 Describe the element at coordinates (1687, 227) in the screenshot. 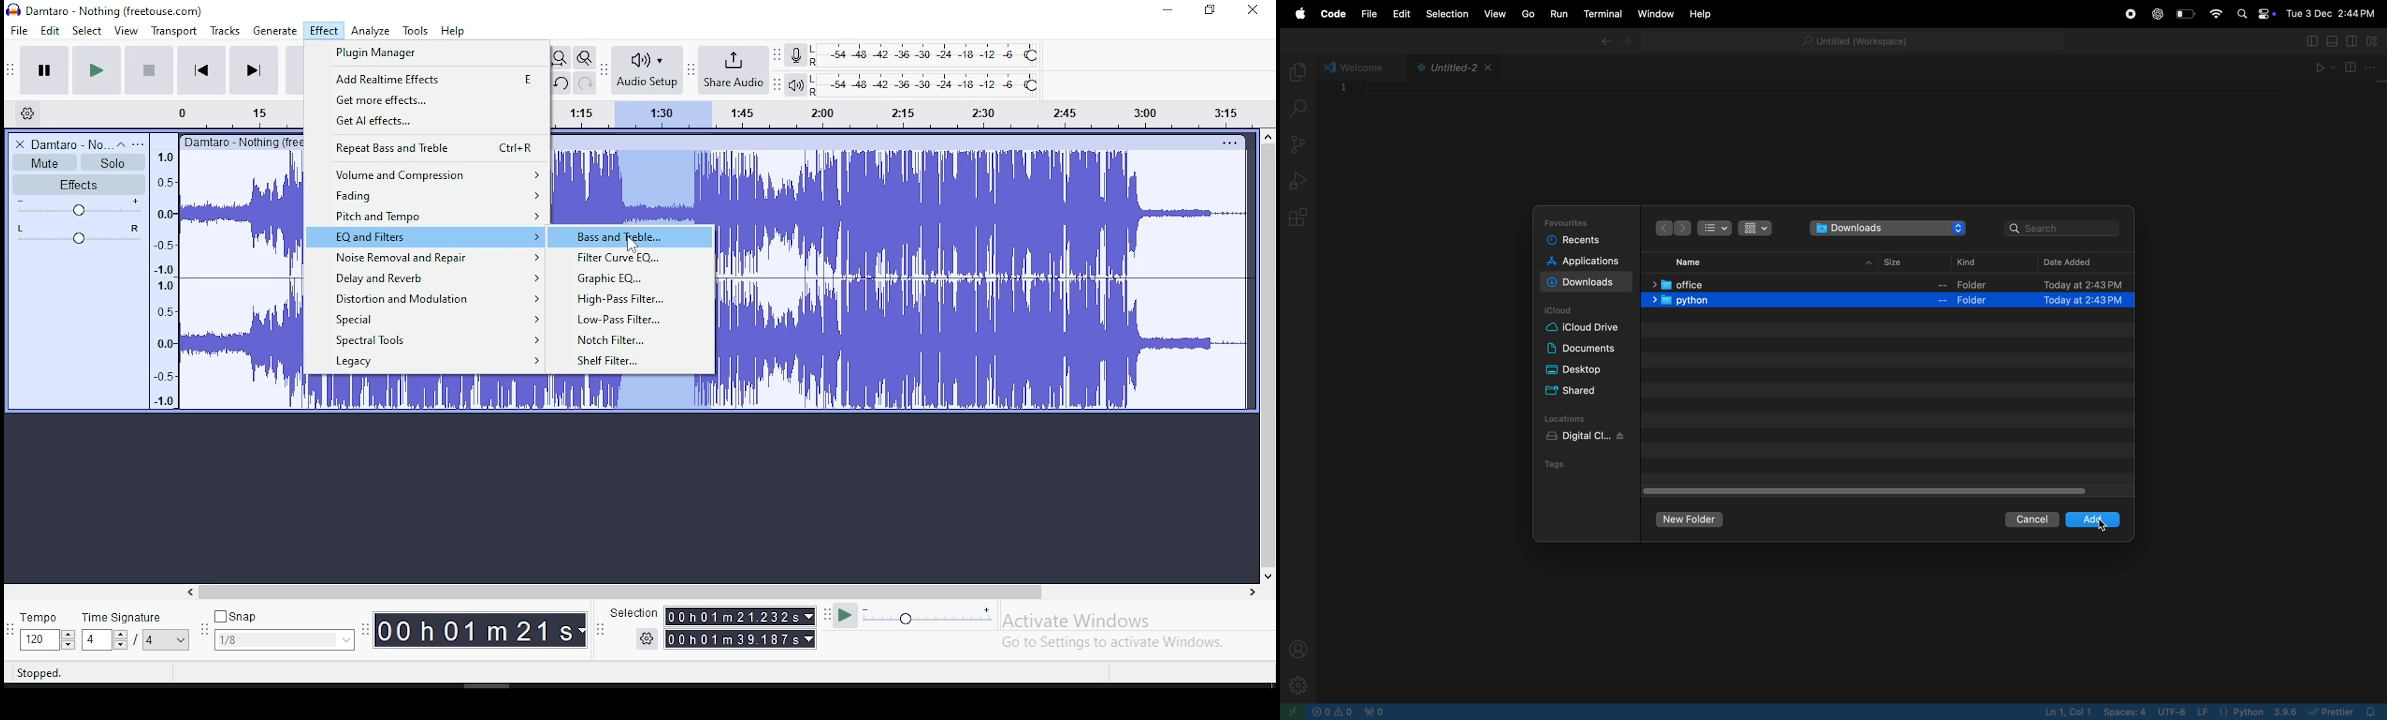

I see `next` at that location.